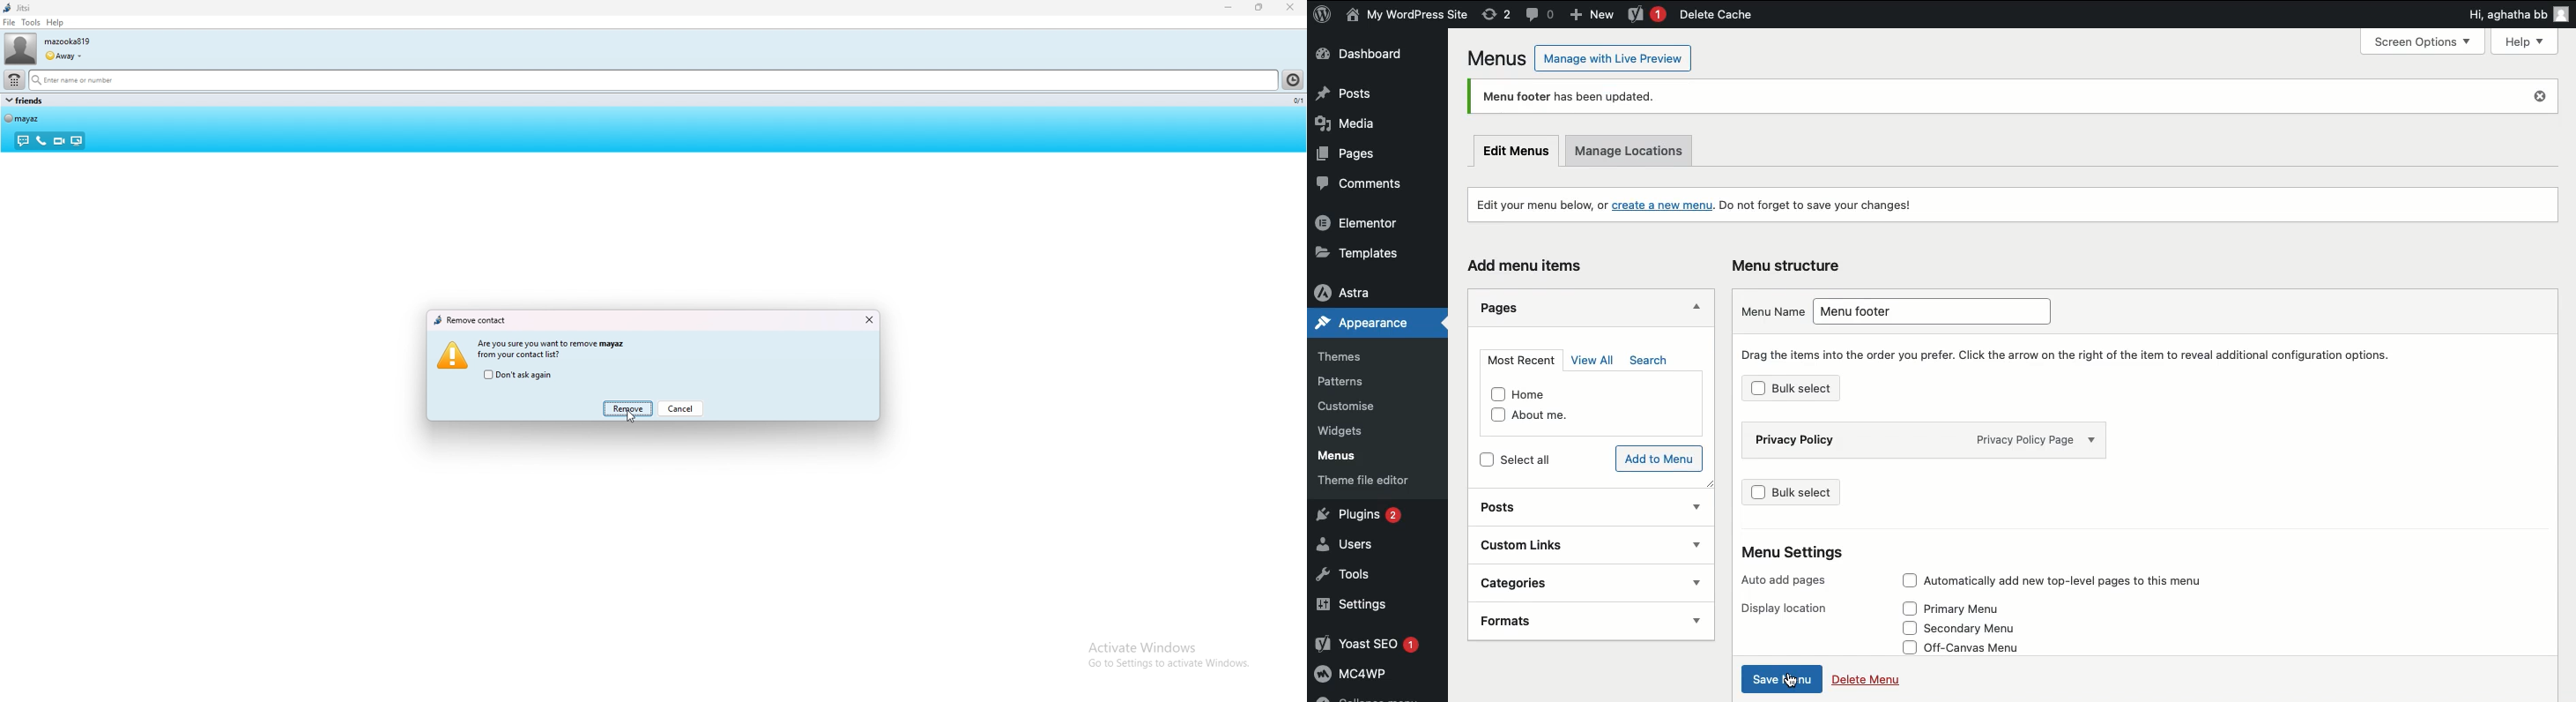 This screenshot has width=2576, height=728. Describe the element at coordinates (59, 141) in the screenshot. I see `video call` at that location.